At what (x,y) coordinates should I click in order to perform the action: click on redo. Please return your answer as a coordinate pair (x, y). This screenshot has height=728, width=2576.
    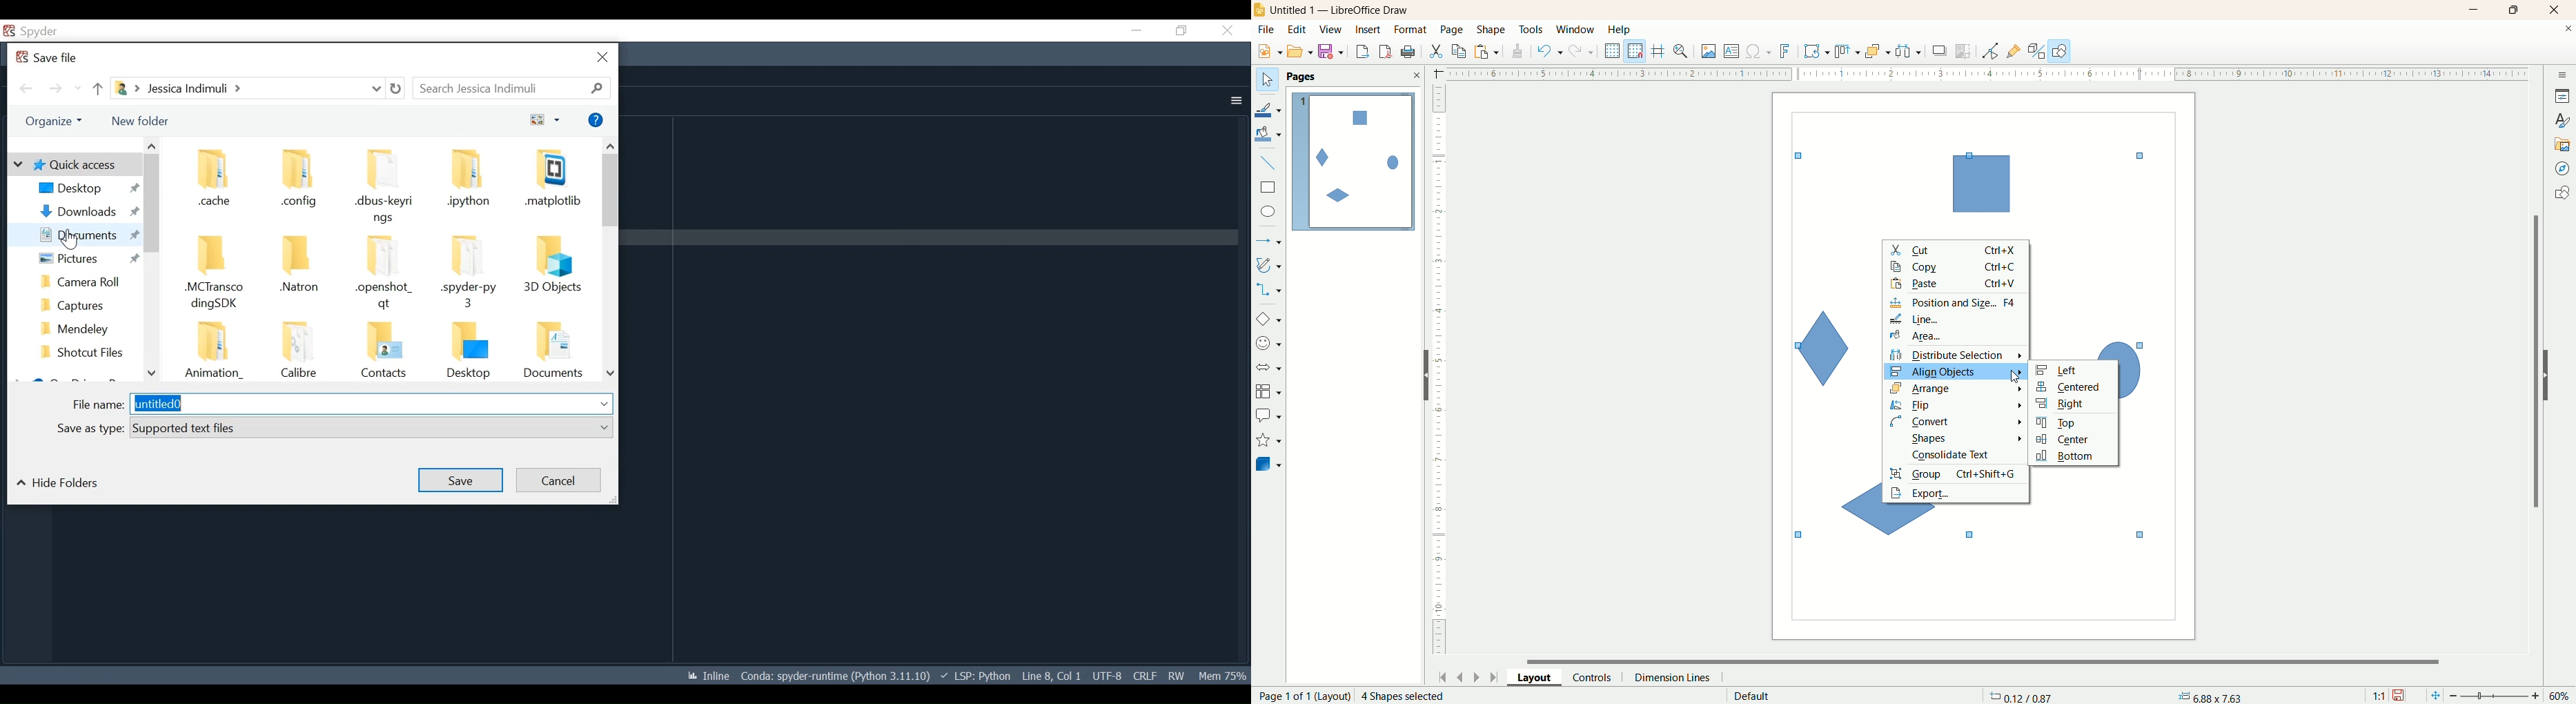
    Looking at the image, I should click on (1584, 50).